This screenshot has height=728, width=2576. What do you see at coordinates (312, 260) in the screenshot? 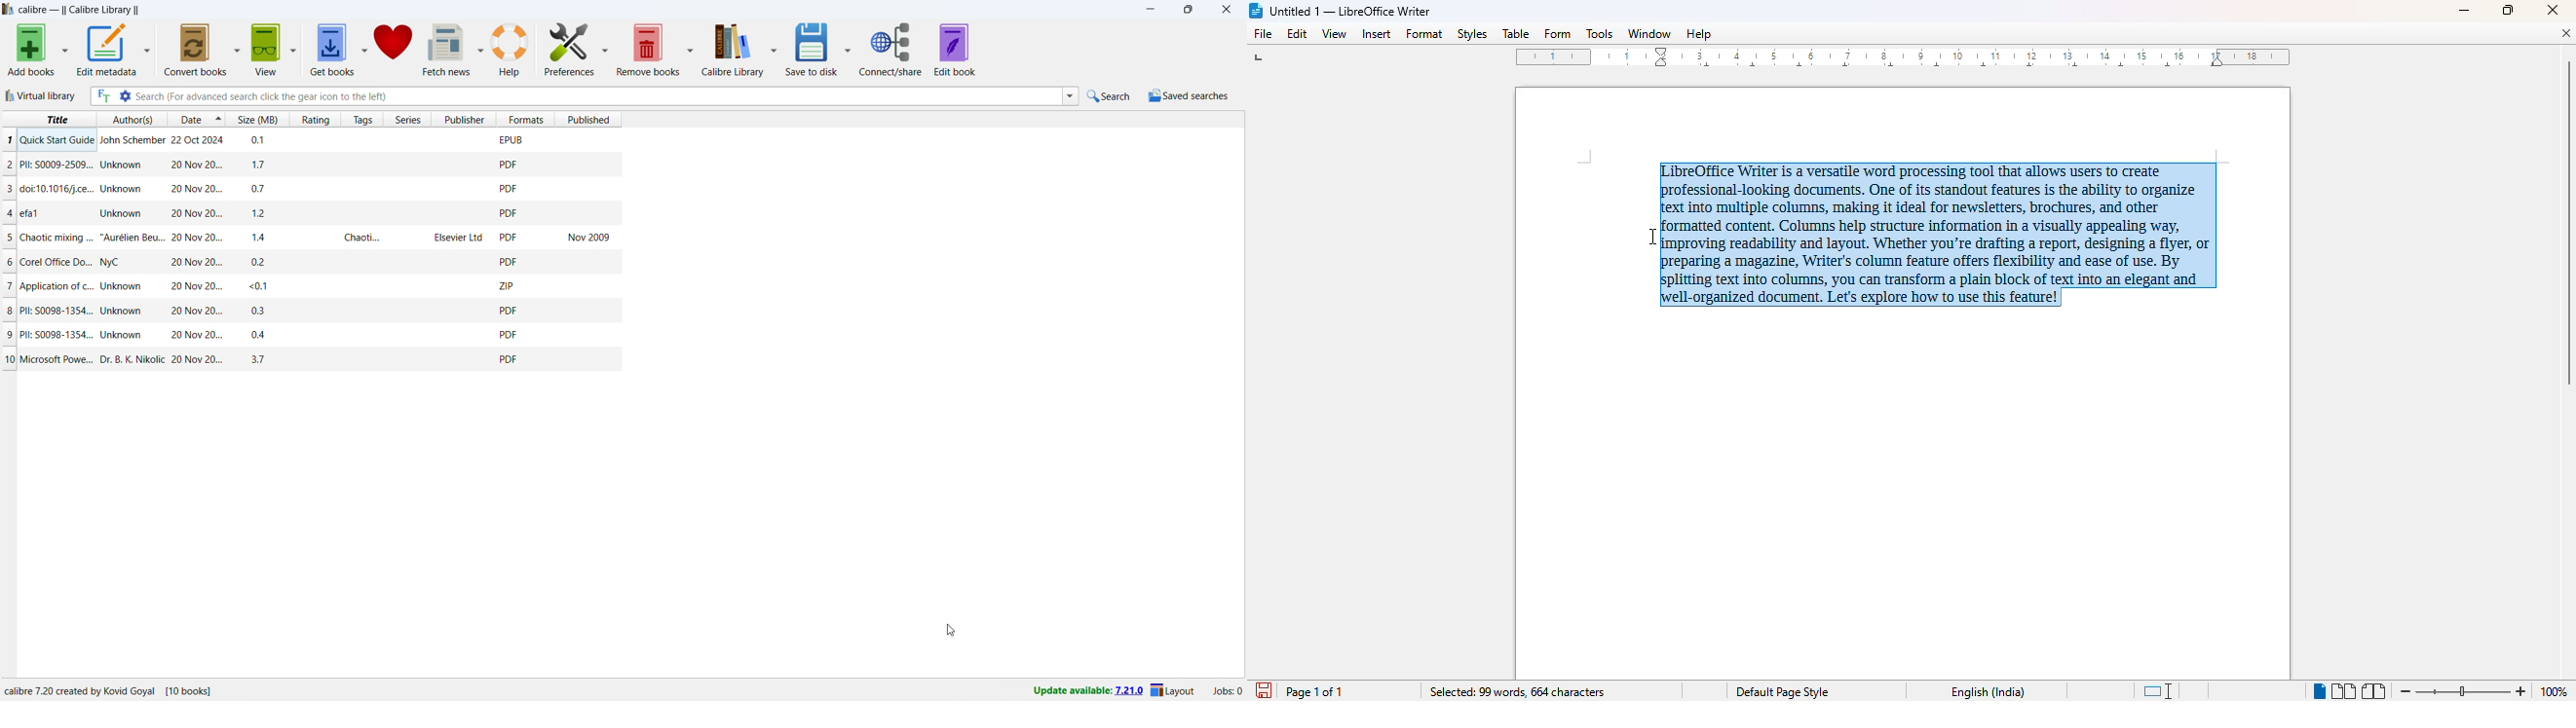
I see `6 Corel Office Do... NyC 20 Nov 20... 02` at bounding box center [312, 260].